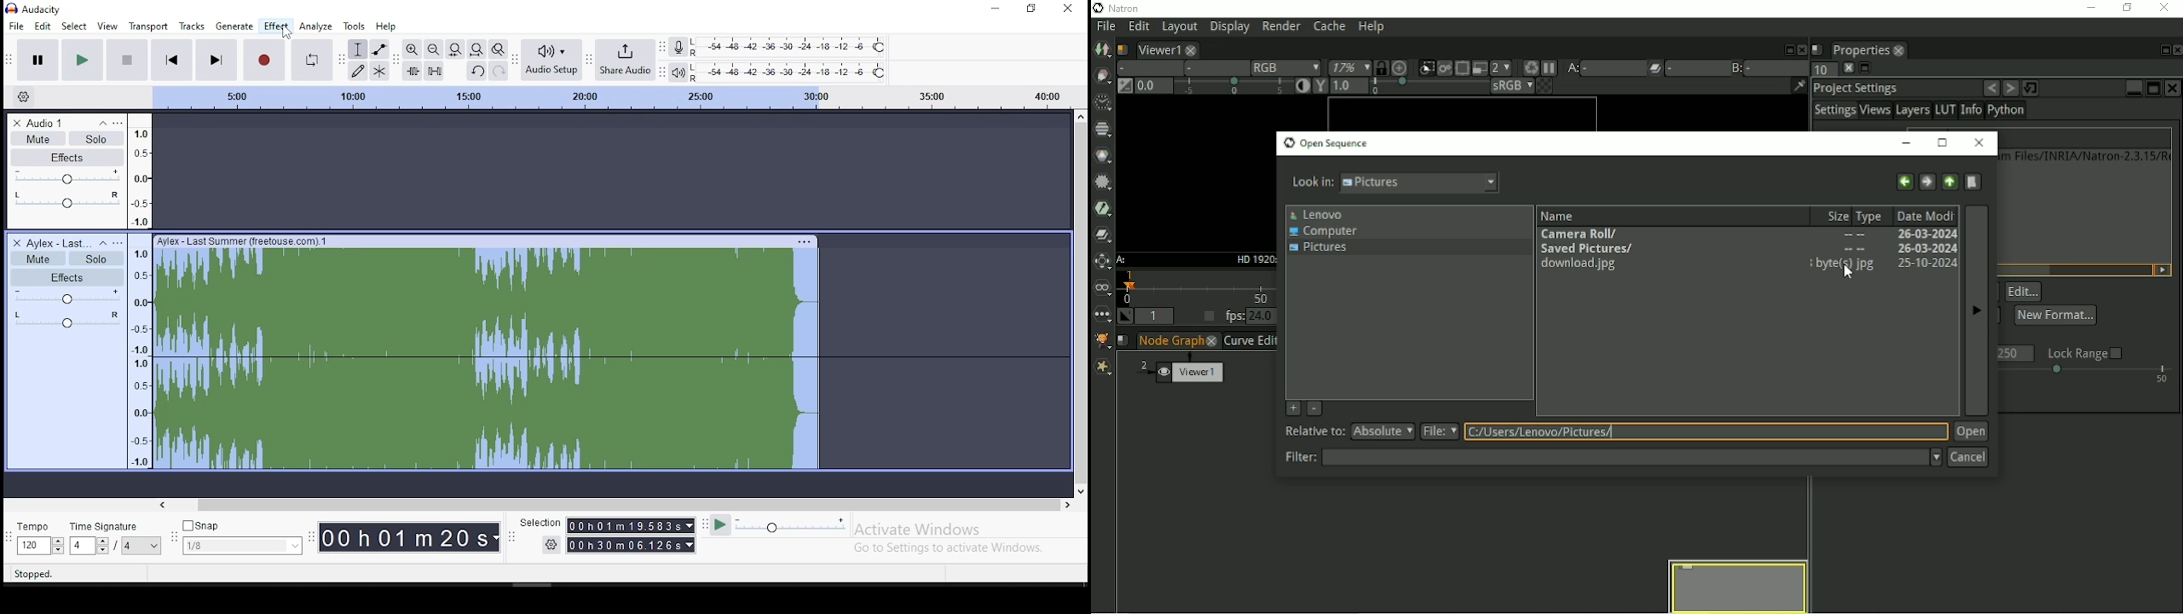 This screenshot has height=616, width=2184. I want to click on mute, so click(37, 138).